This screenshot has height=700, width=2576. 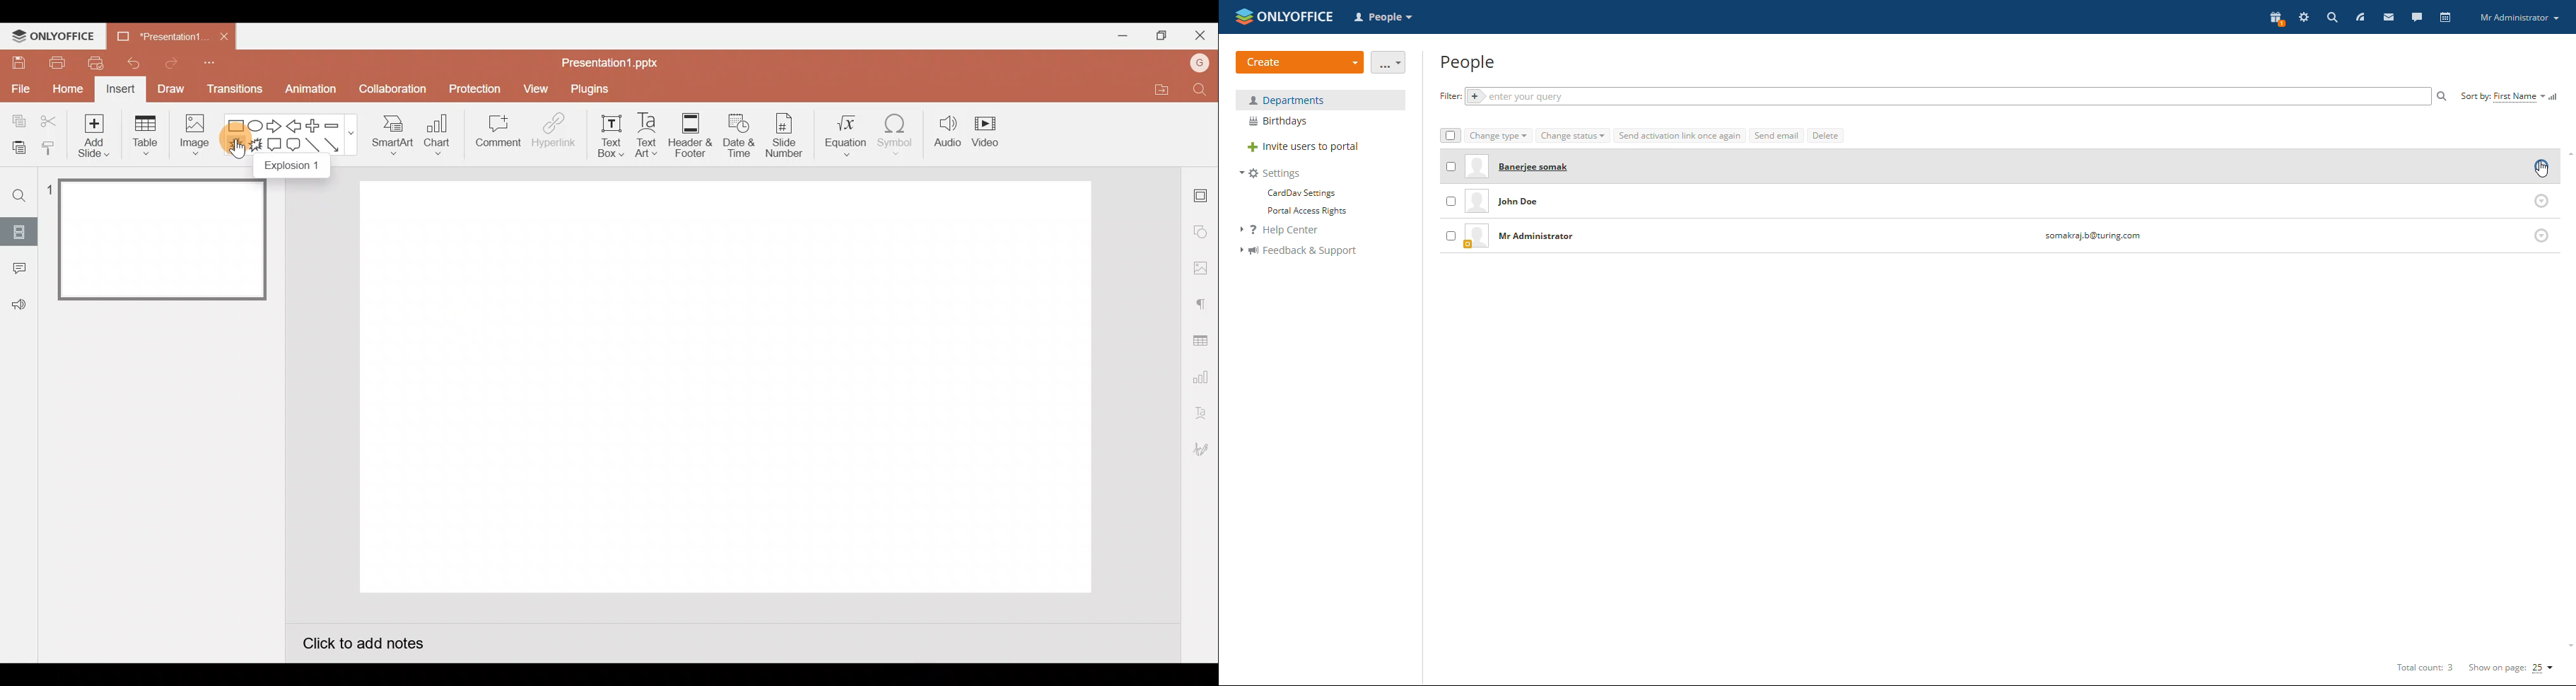 What do you see at coordinates (738, 135) in the screenshot?
I see `Date & time` at bounding box center [738, 135].